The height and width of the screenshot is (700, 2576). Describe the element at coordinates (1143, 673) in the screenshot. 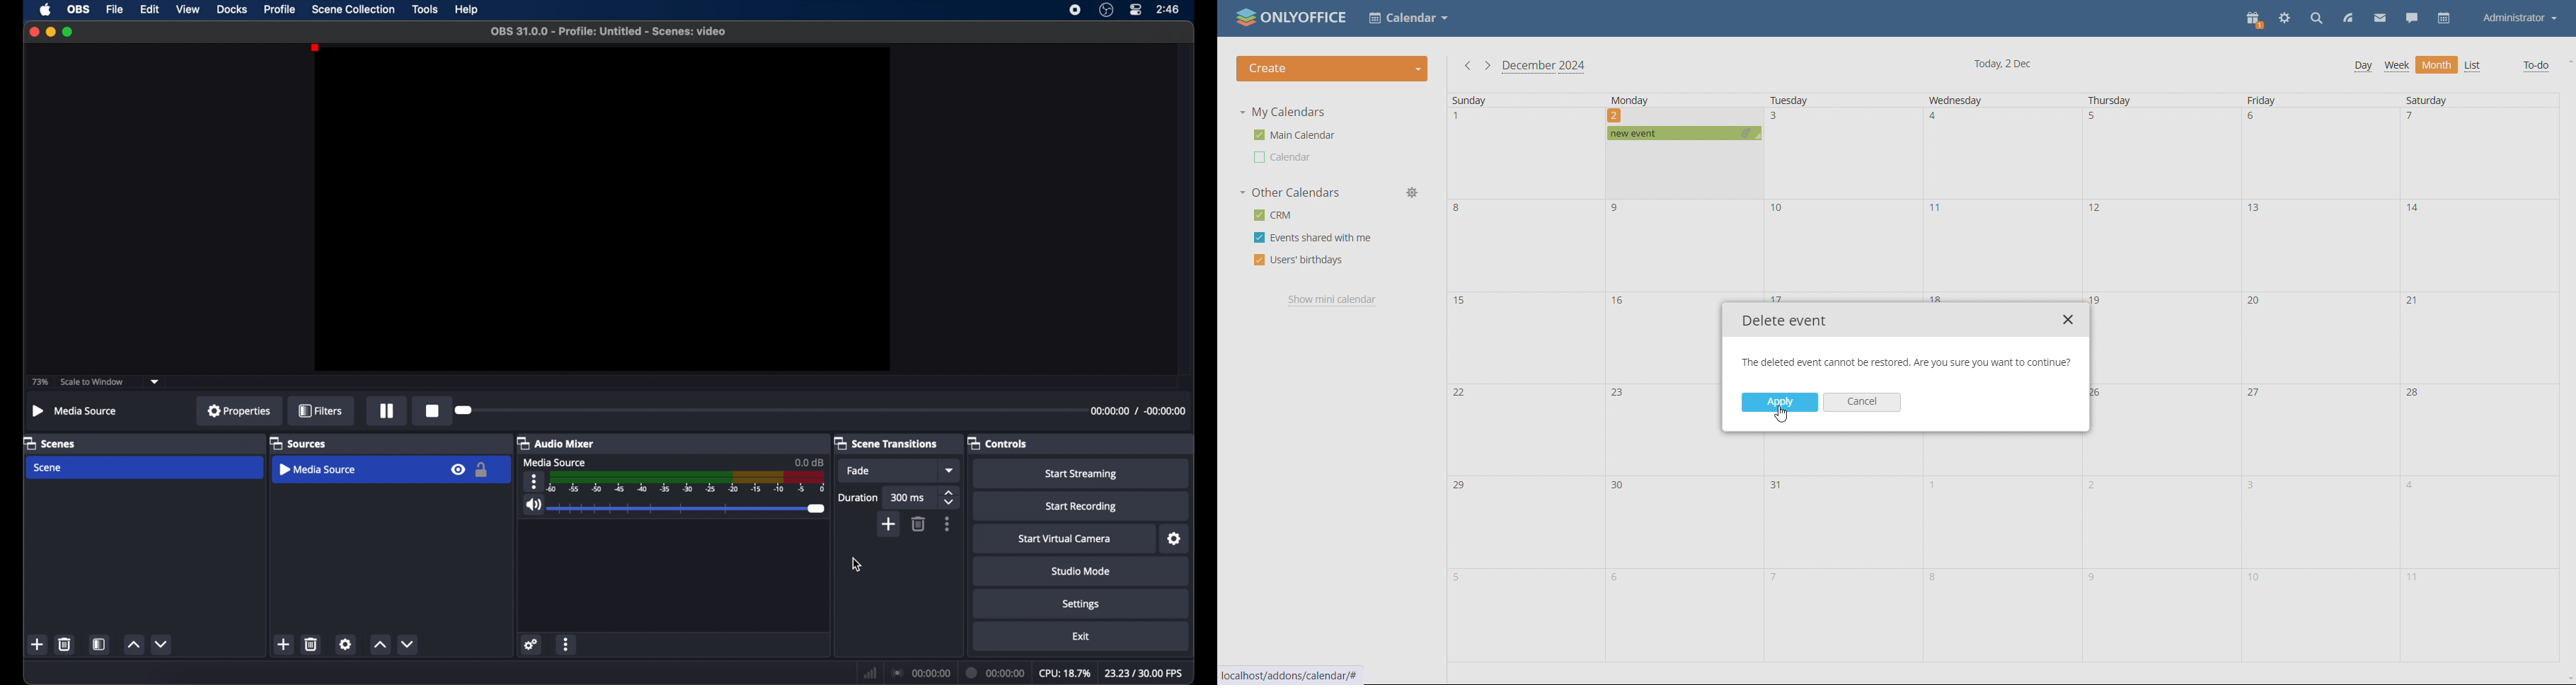

I see `fps` at that location.